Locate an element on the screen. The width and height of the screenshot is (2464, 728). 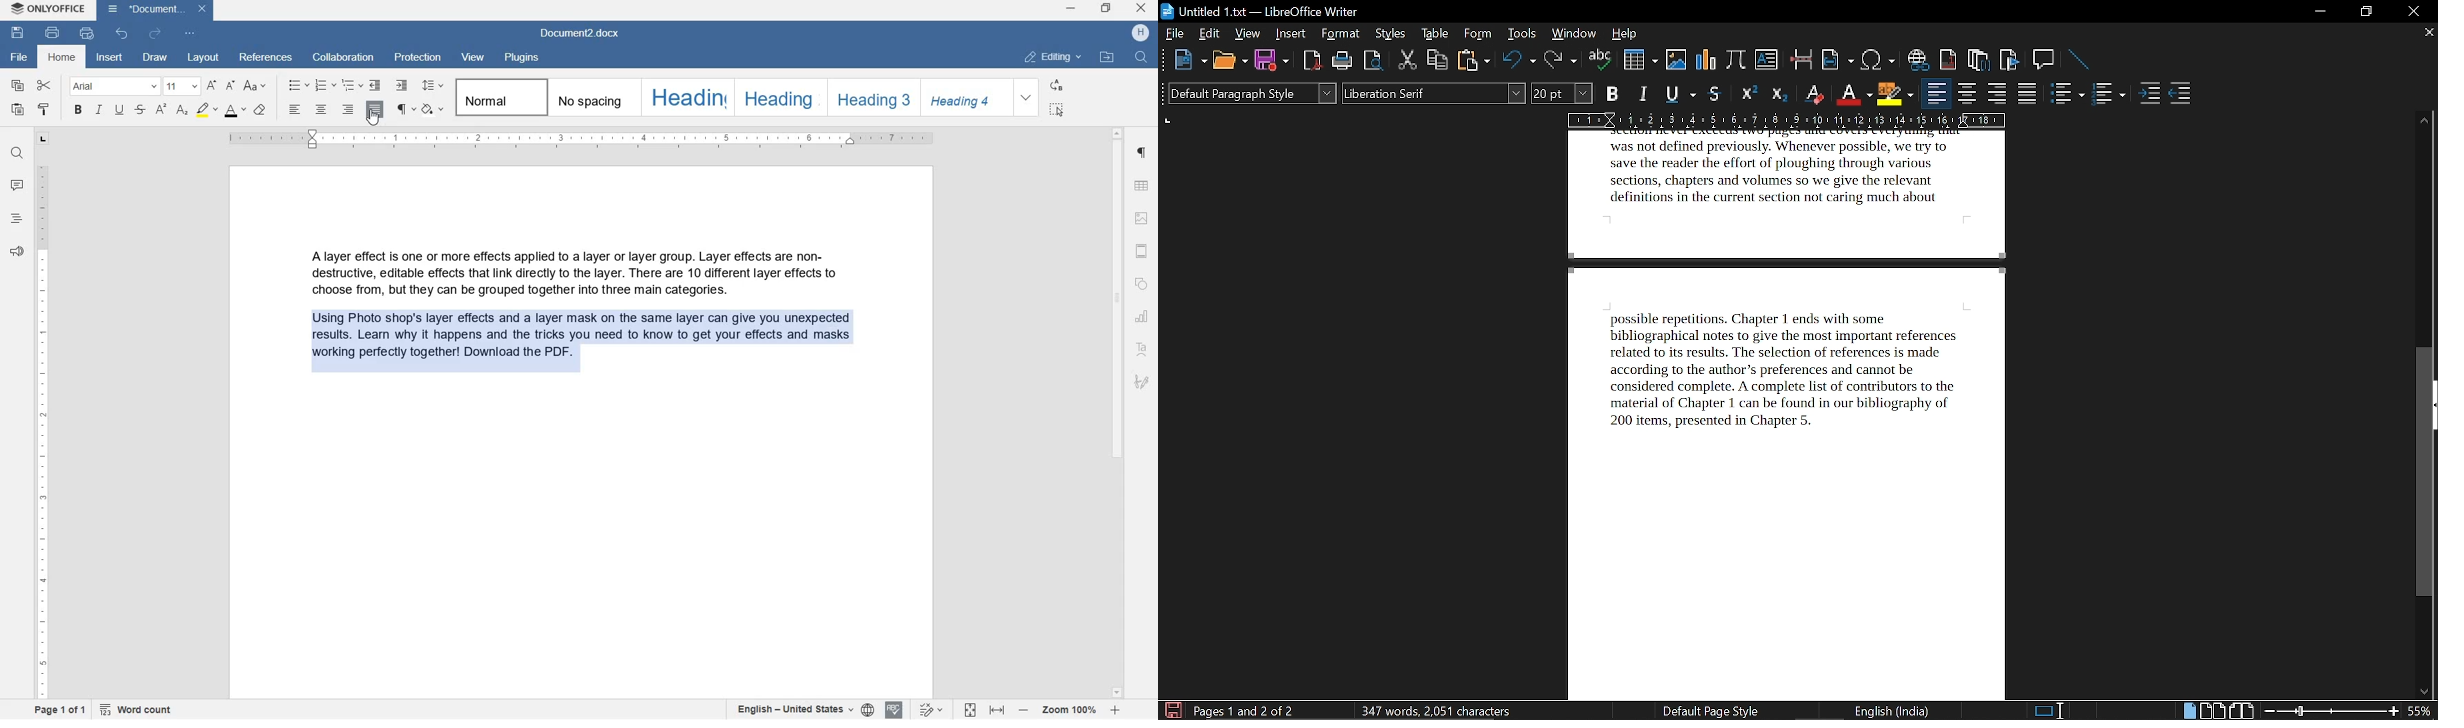
new is located at coordinates (1189, 61).